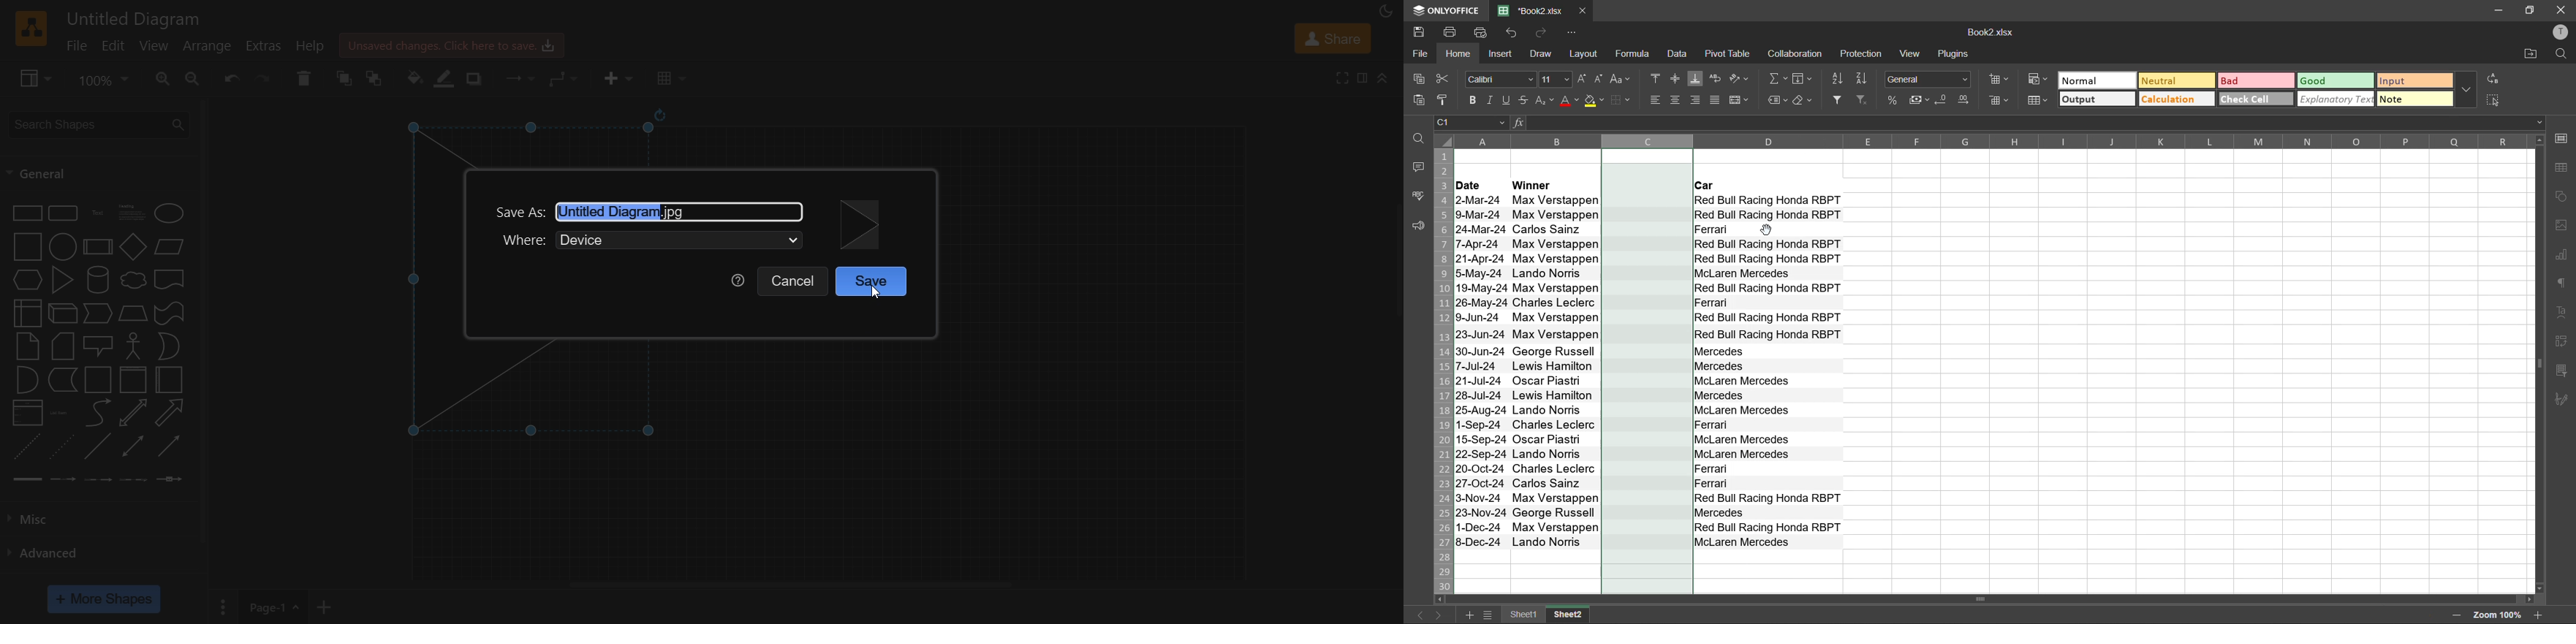  What do you see at coordinates (2559, 9) in the screenshot?
I see `close` at bounding box center [2559, 9].